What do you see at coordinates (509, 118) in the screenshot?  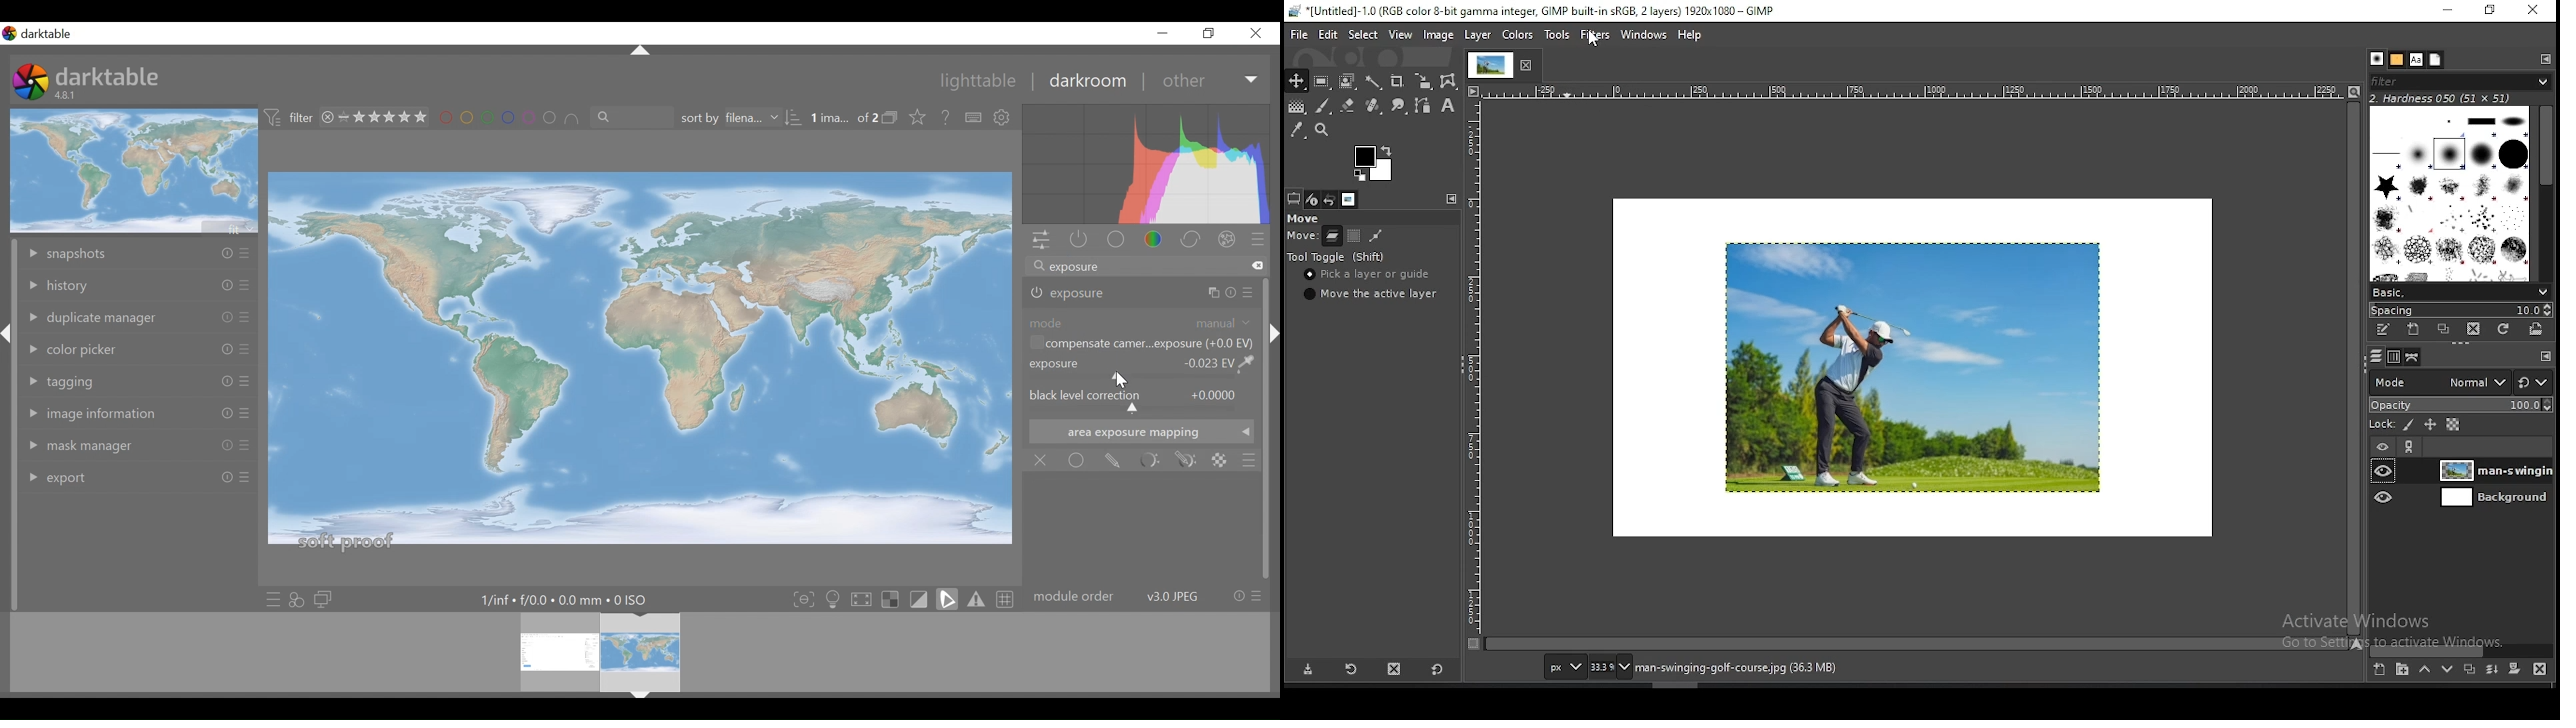 I see `set color labels` at bounding box center [509, 118].